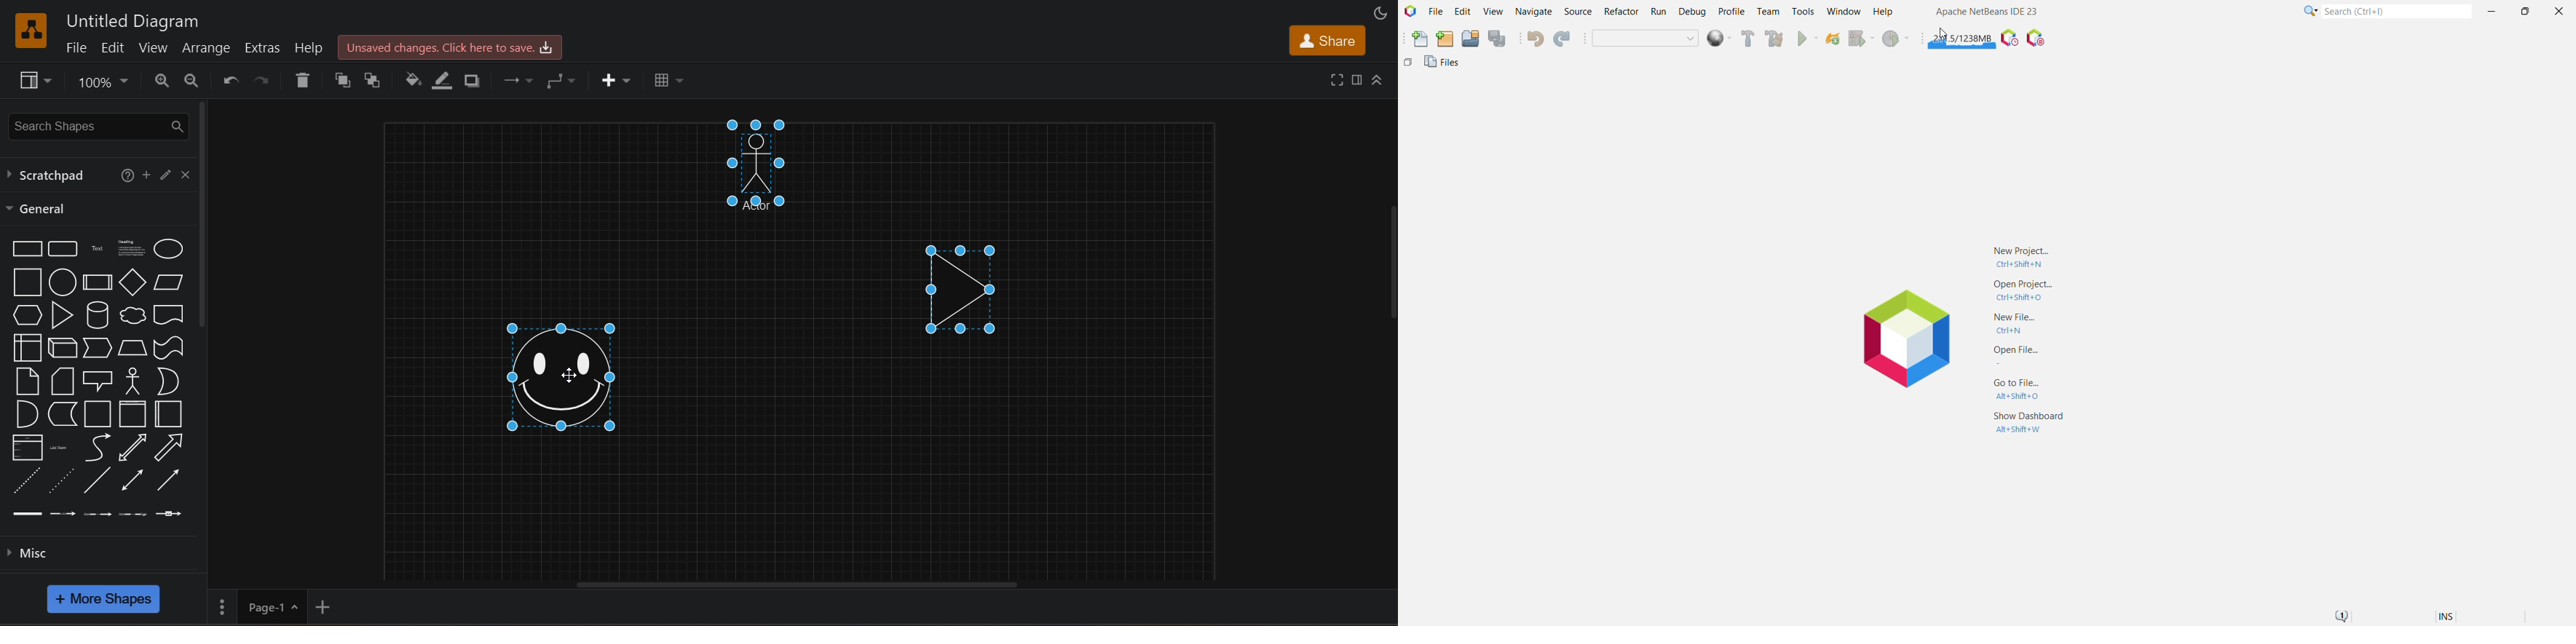  What do you see at coordinates (168, 175) in the screenshot?
I see `edit` at bounding box center [168, 175].